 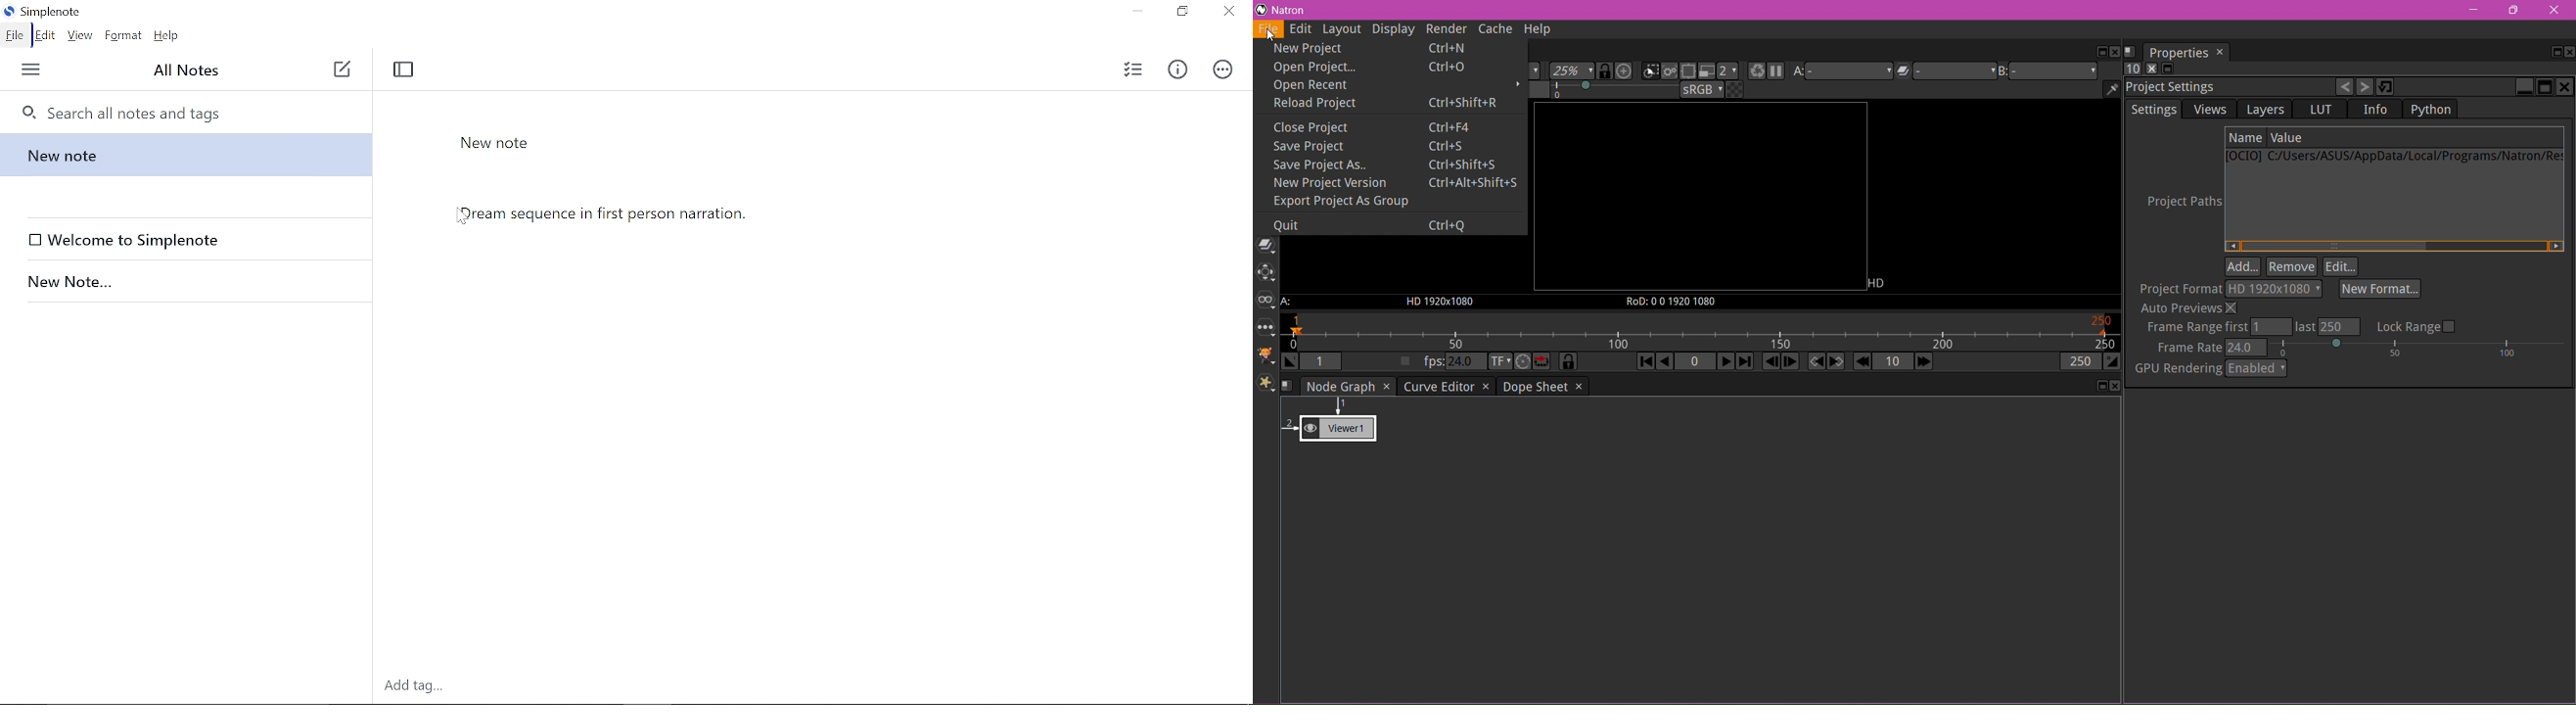 I want to click on Image Format, so click(x=1882, y=283).